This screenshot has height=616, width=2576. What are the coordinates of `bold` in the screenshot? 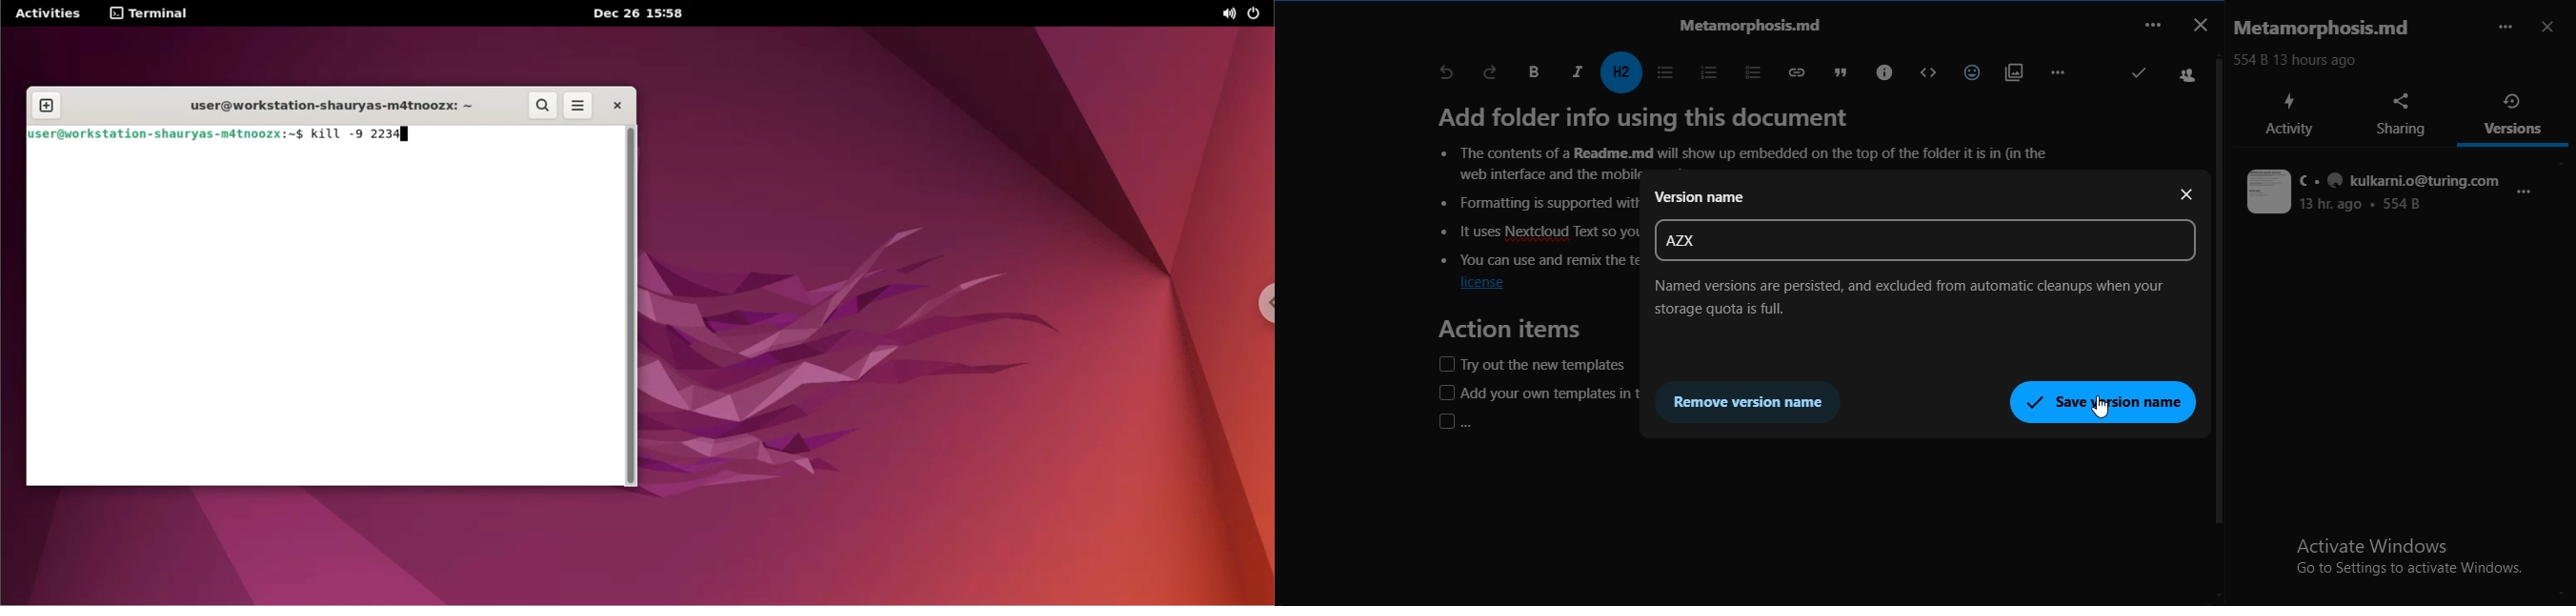 It's located at (1533, 72).